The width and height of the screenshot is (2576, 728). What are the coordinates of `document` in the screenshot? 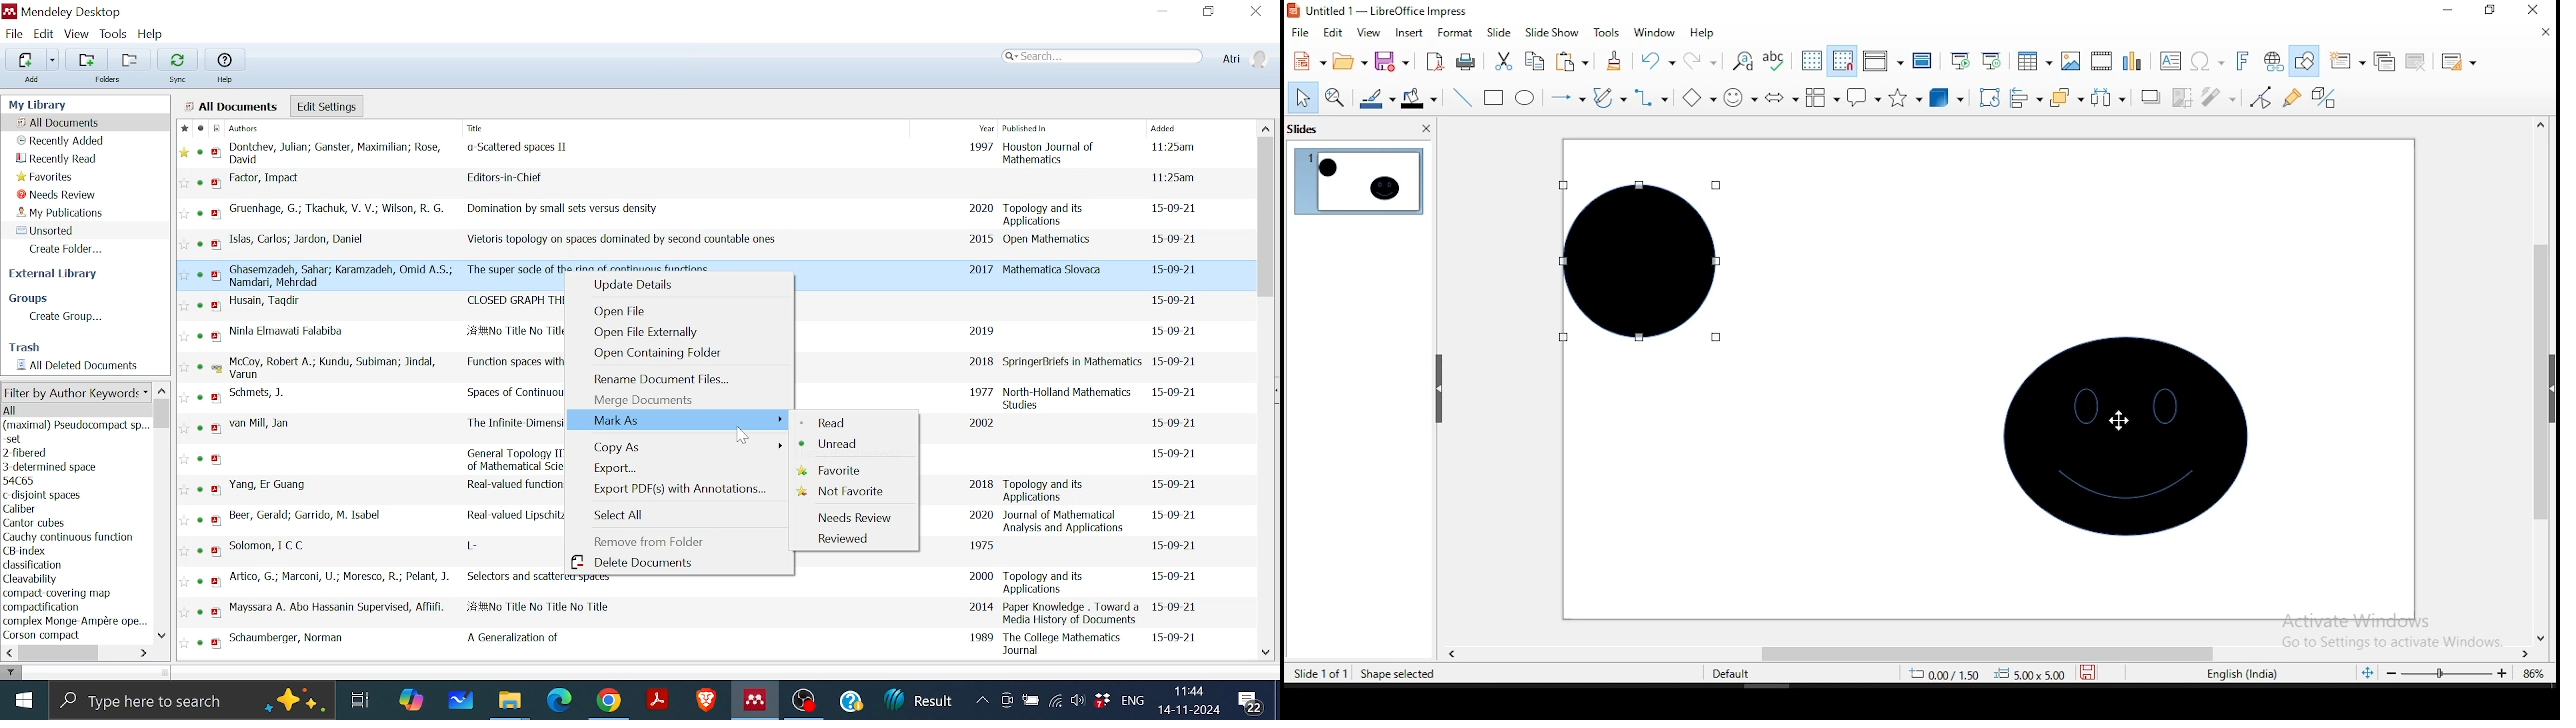 It's located at (1086, 580).